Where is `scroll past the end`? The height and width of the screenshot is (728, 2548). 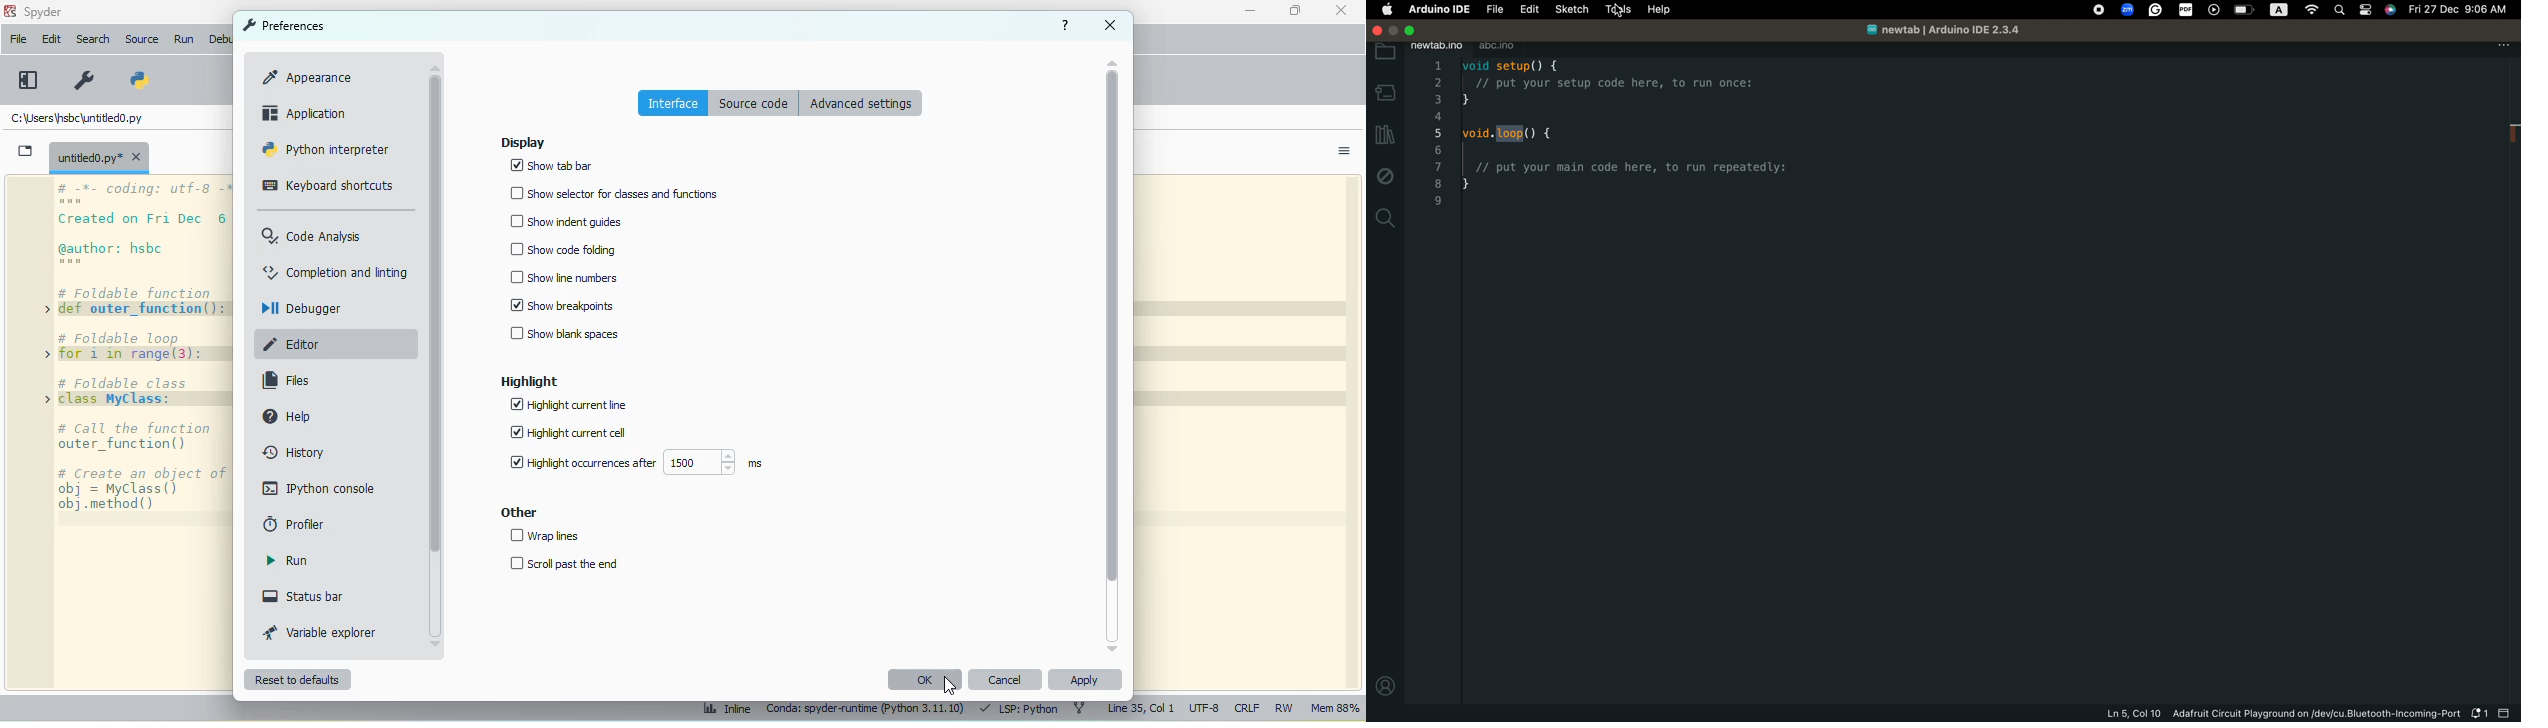 scroll past the end is located at coordinates (564, 563).